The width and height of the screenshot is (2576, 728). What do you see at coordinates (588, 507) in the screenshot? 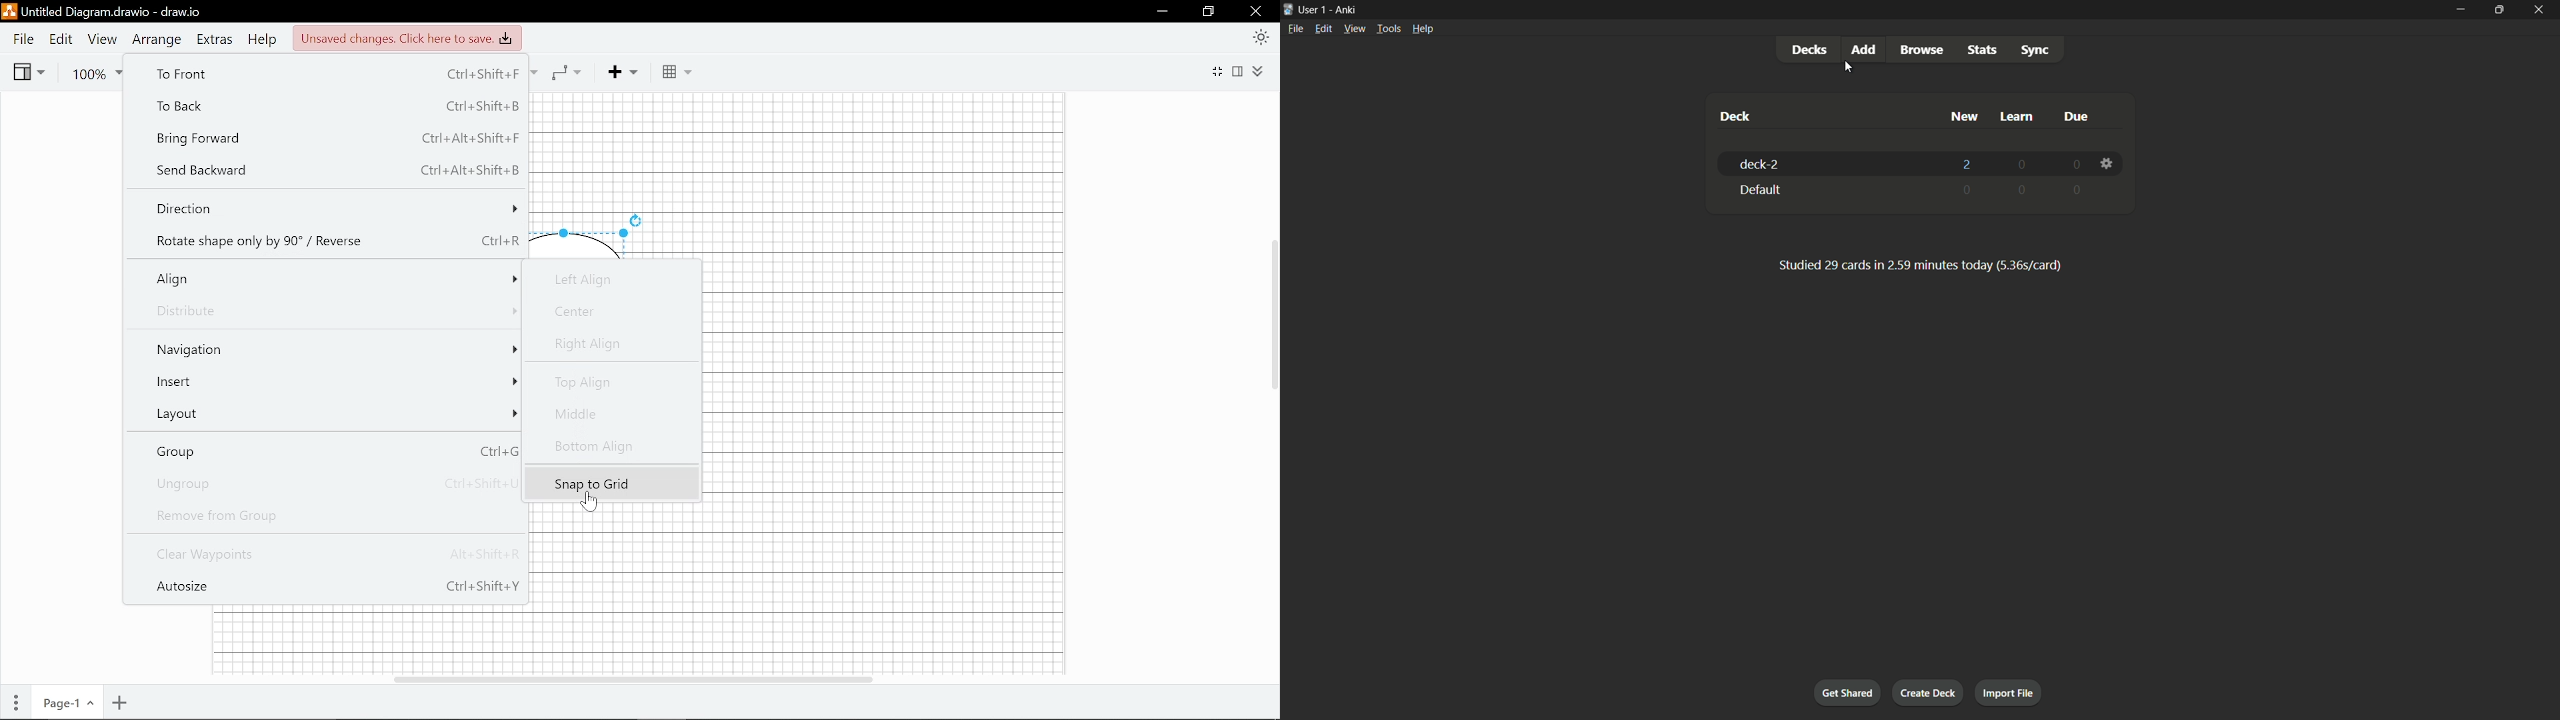
I see `cursor` at bounding box center [588, 507].